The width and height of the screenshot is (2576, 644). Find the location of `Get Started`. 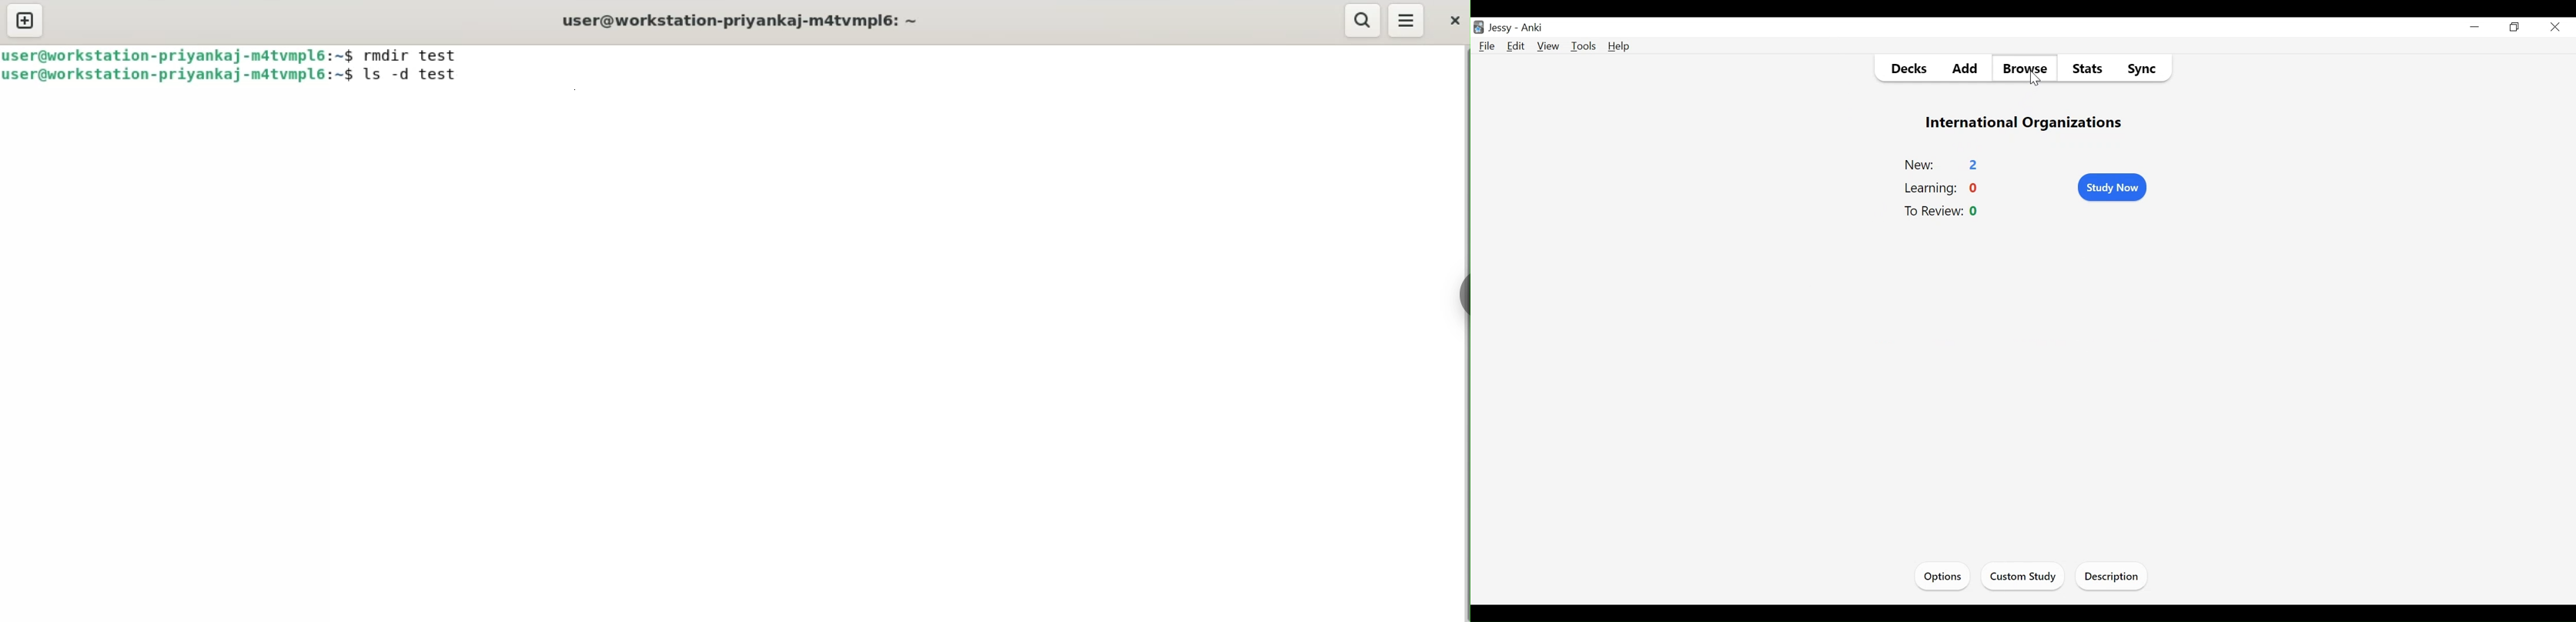

Get Started is located at coordinates (1946, 575).